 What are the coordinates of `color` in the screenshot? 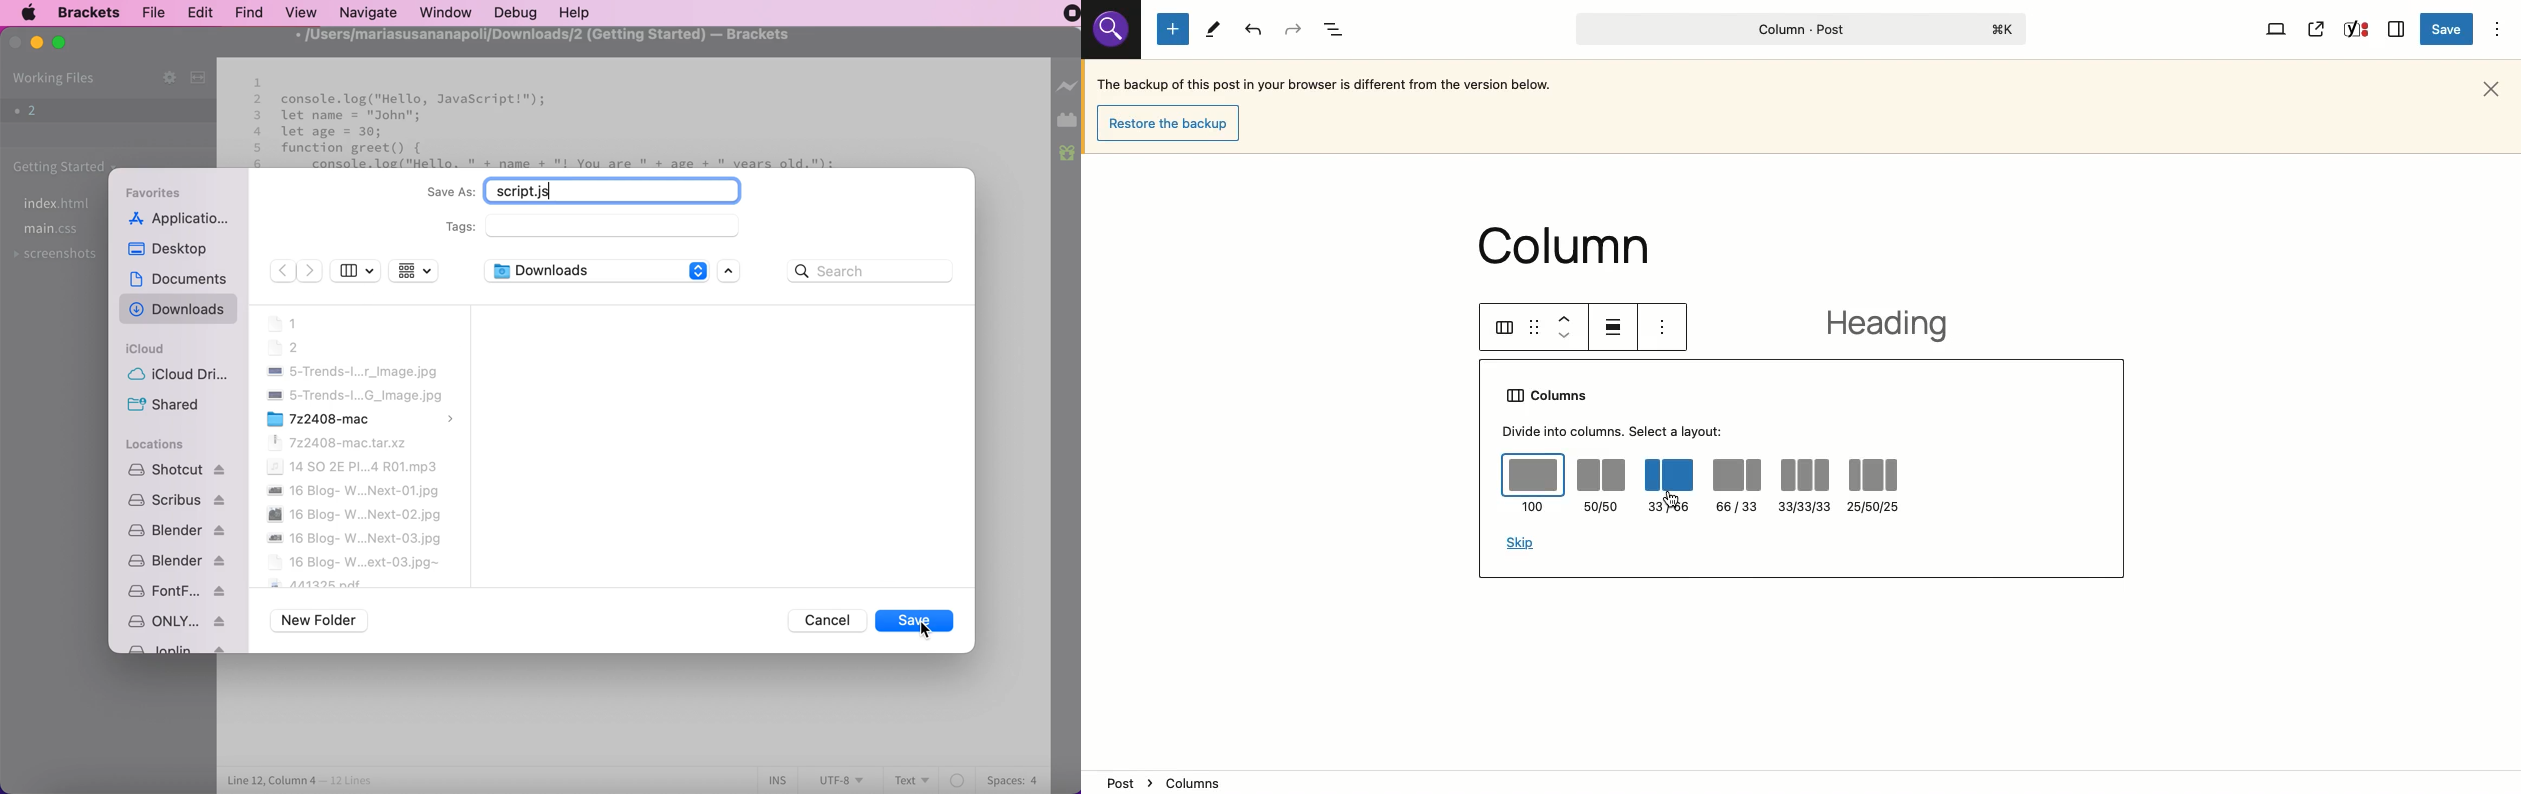 It's located at (959, 780).